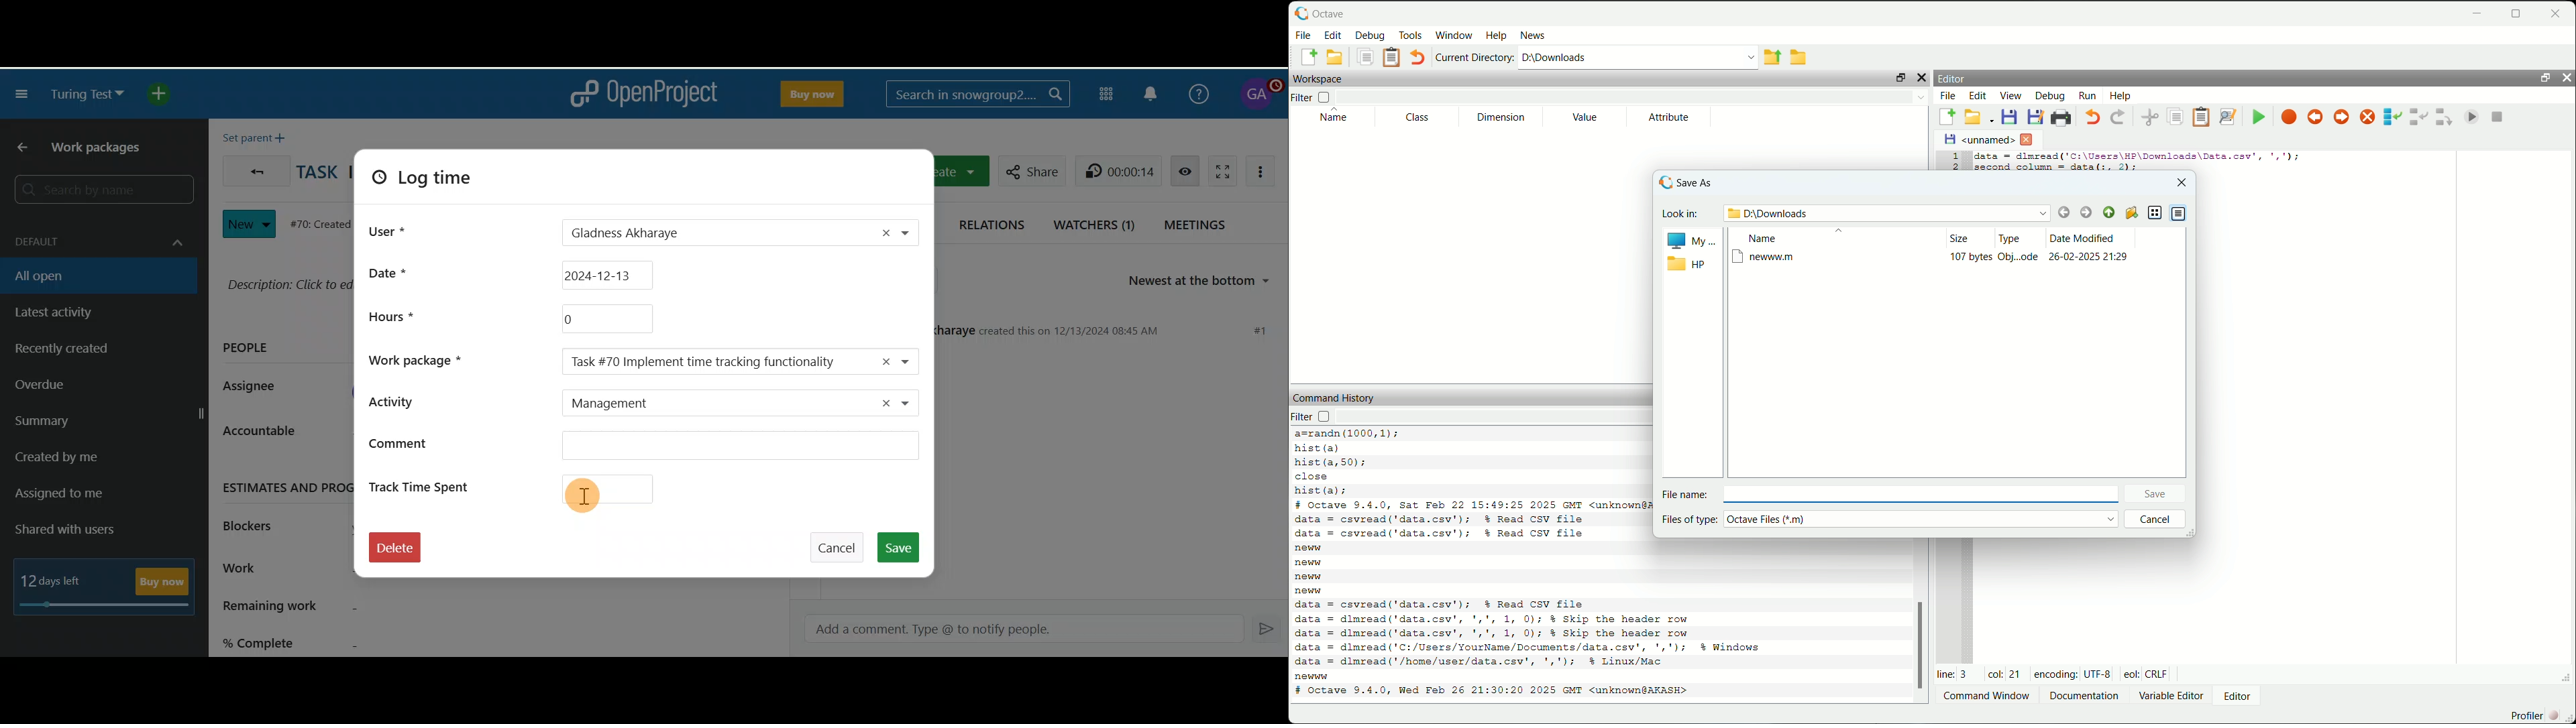 The image size is (2576, 728). I want to click on More, so click(1264, 170).